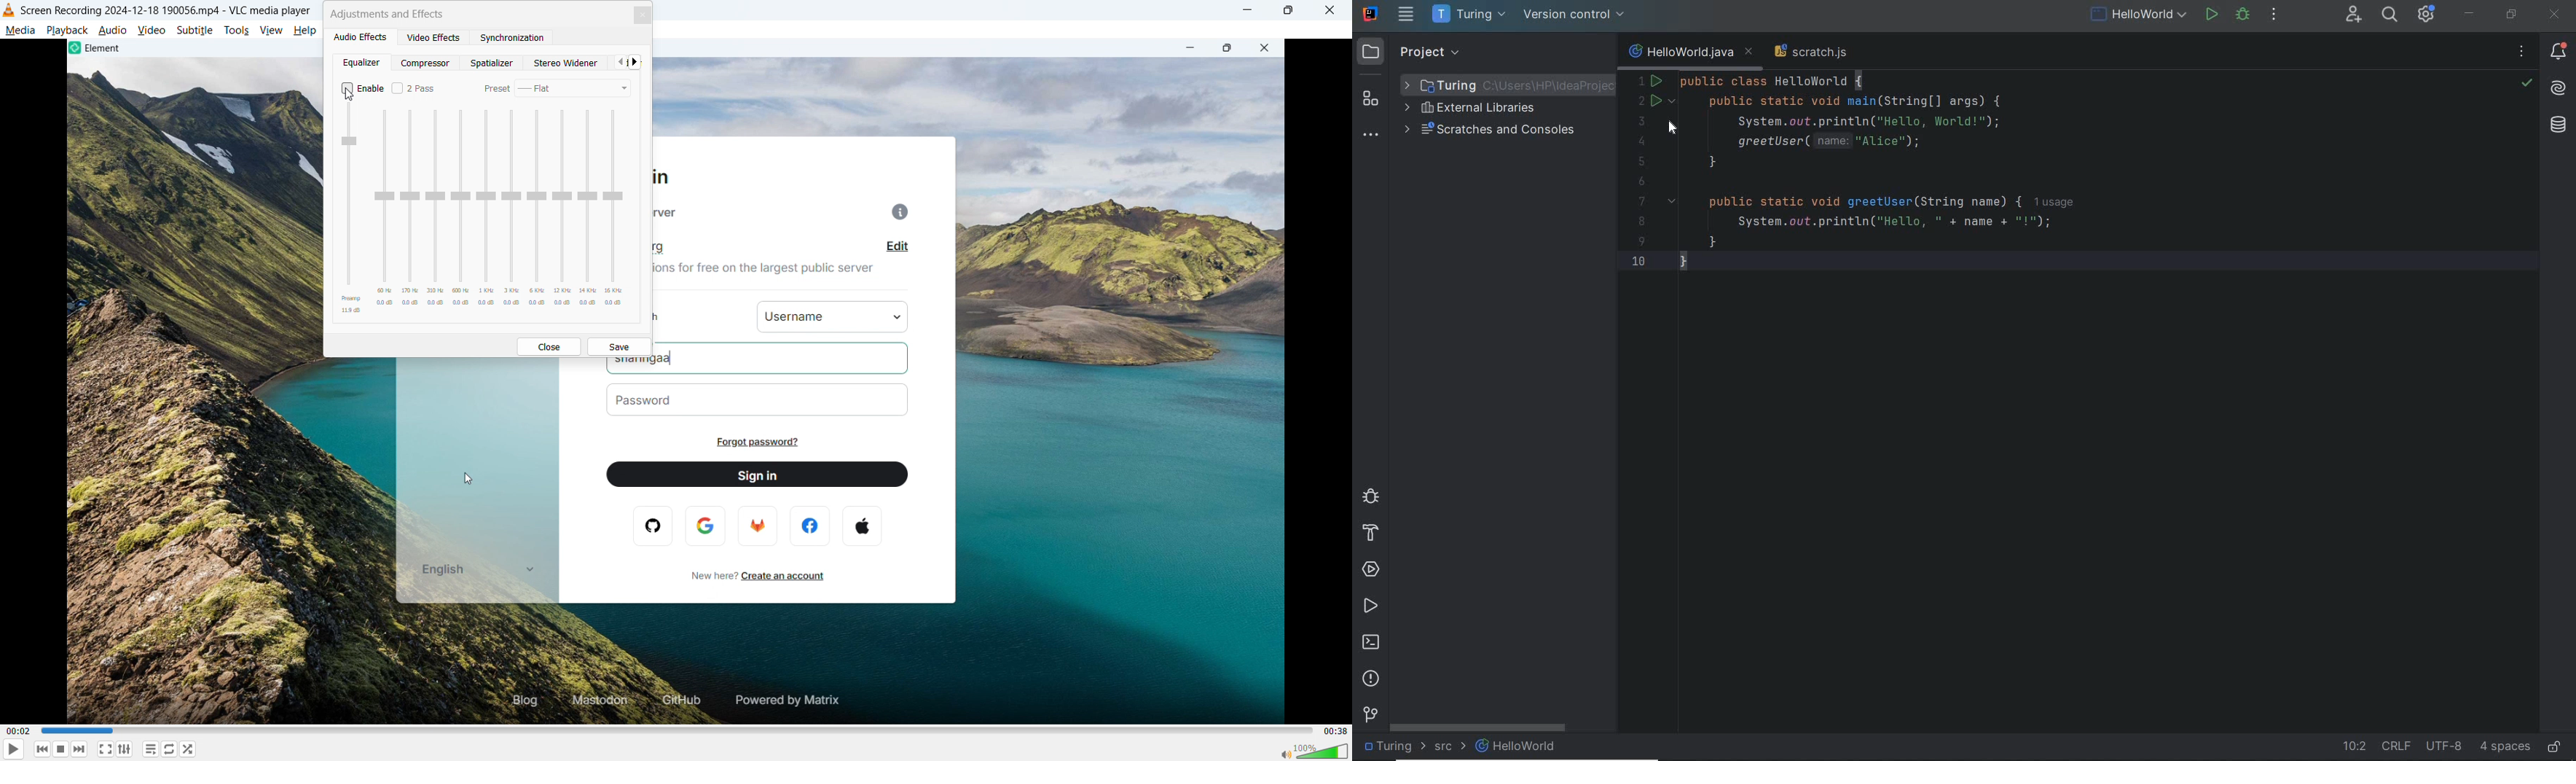 The image size is (2576, 784). Describe the element at coordinates (385, 209) in the screenshot. I see `Adjust 60 Hertz ` at that location.